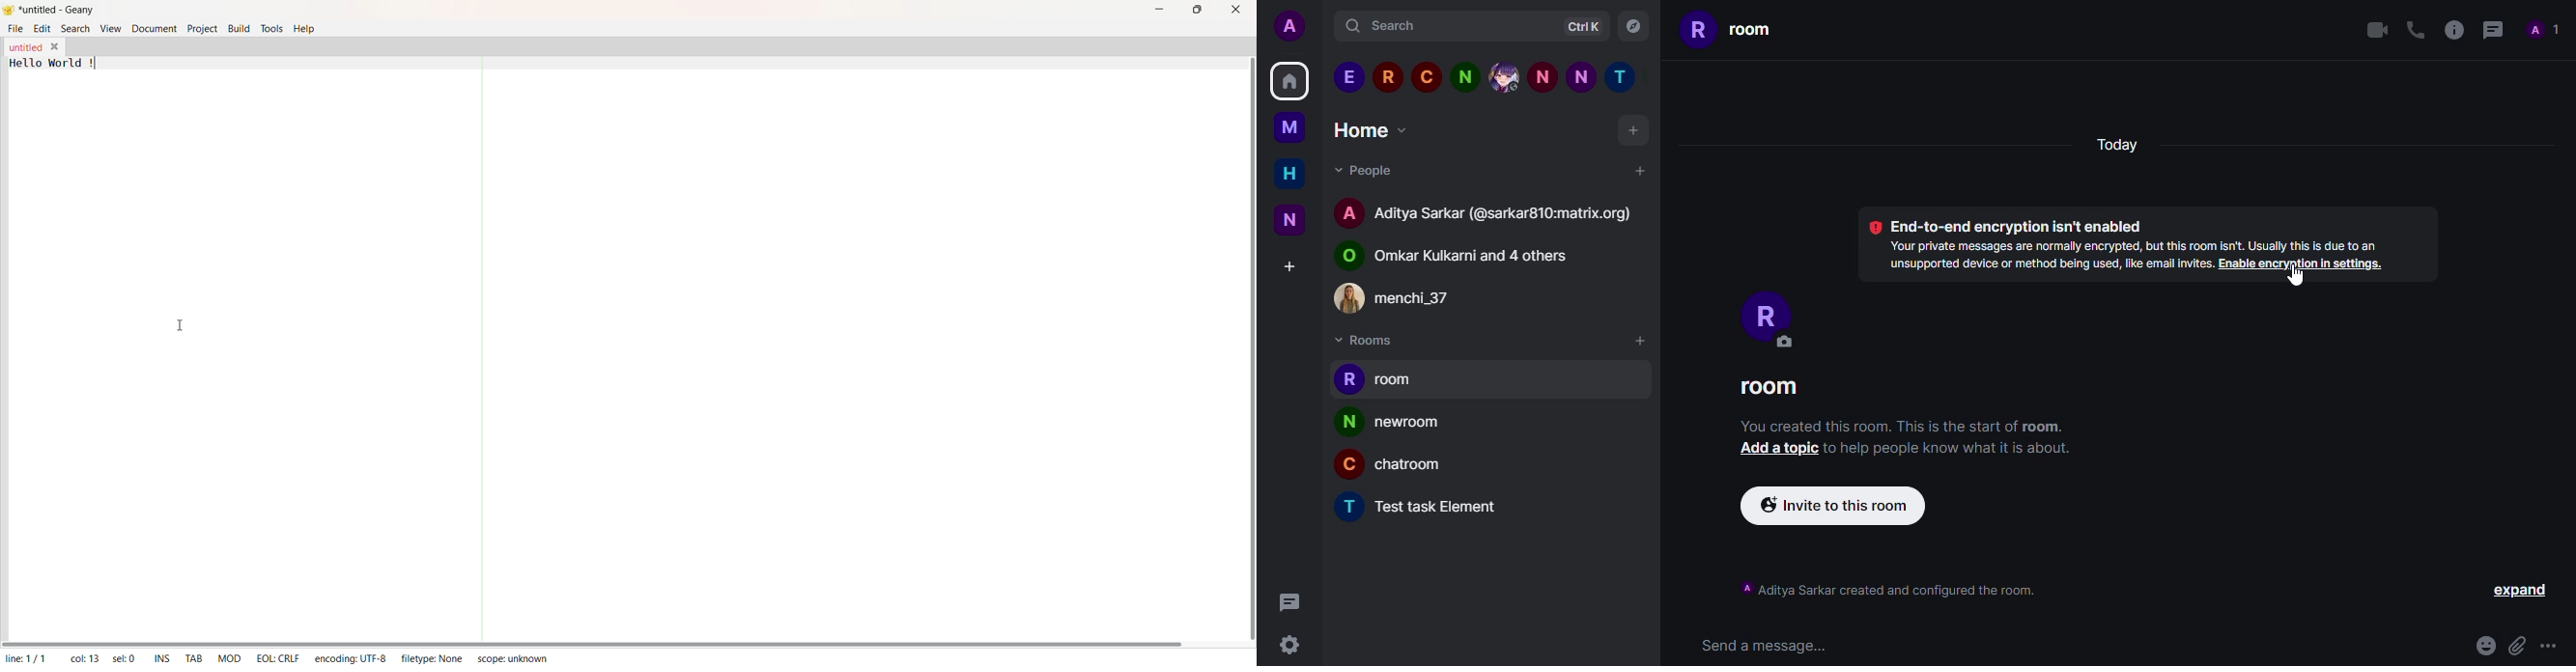 The image size is (2576, 672). What do you see at coordinates (1347, 379) in the screenshot?
I see `profile` at bounding box center [1347, 379].